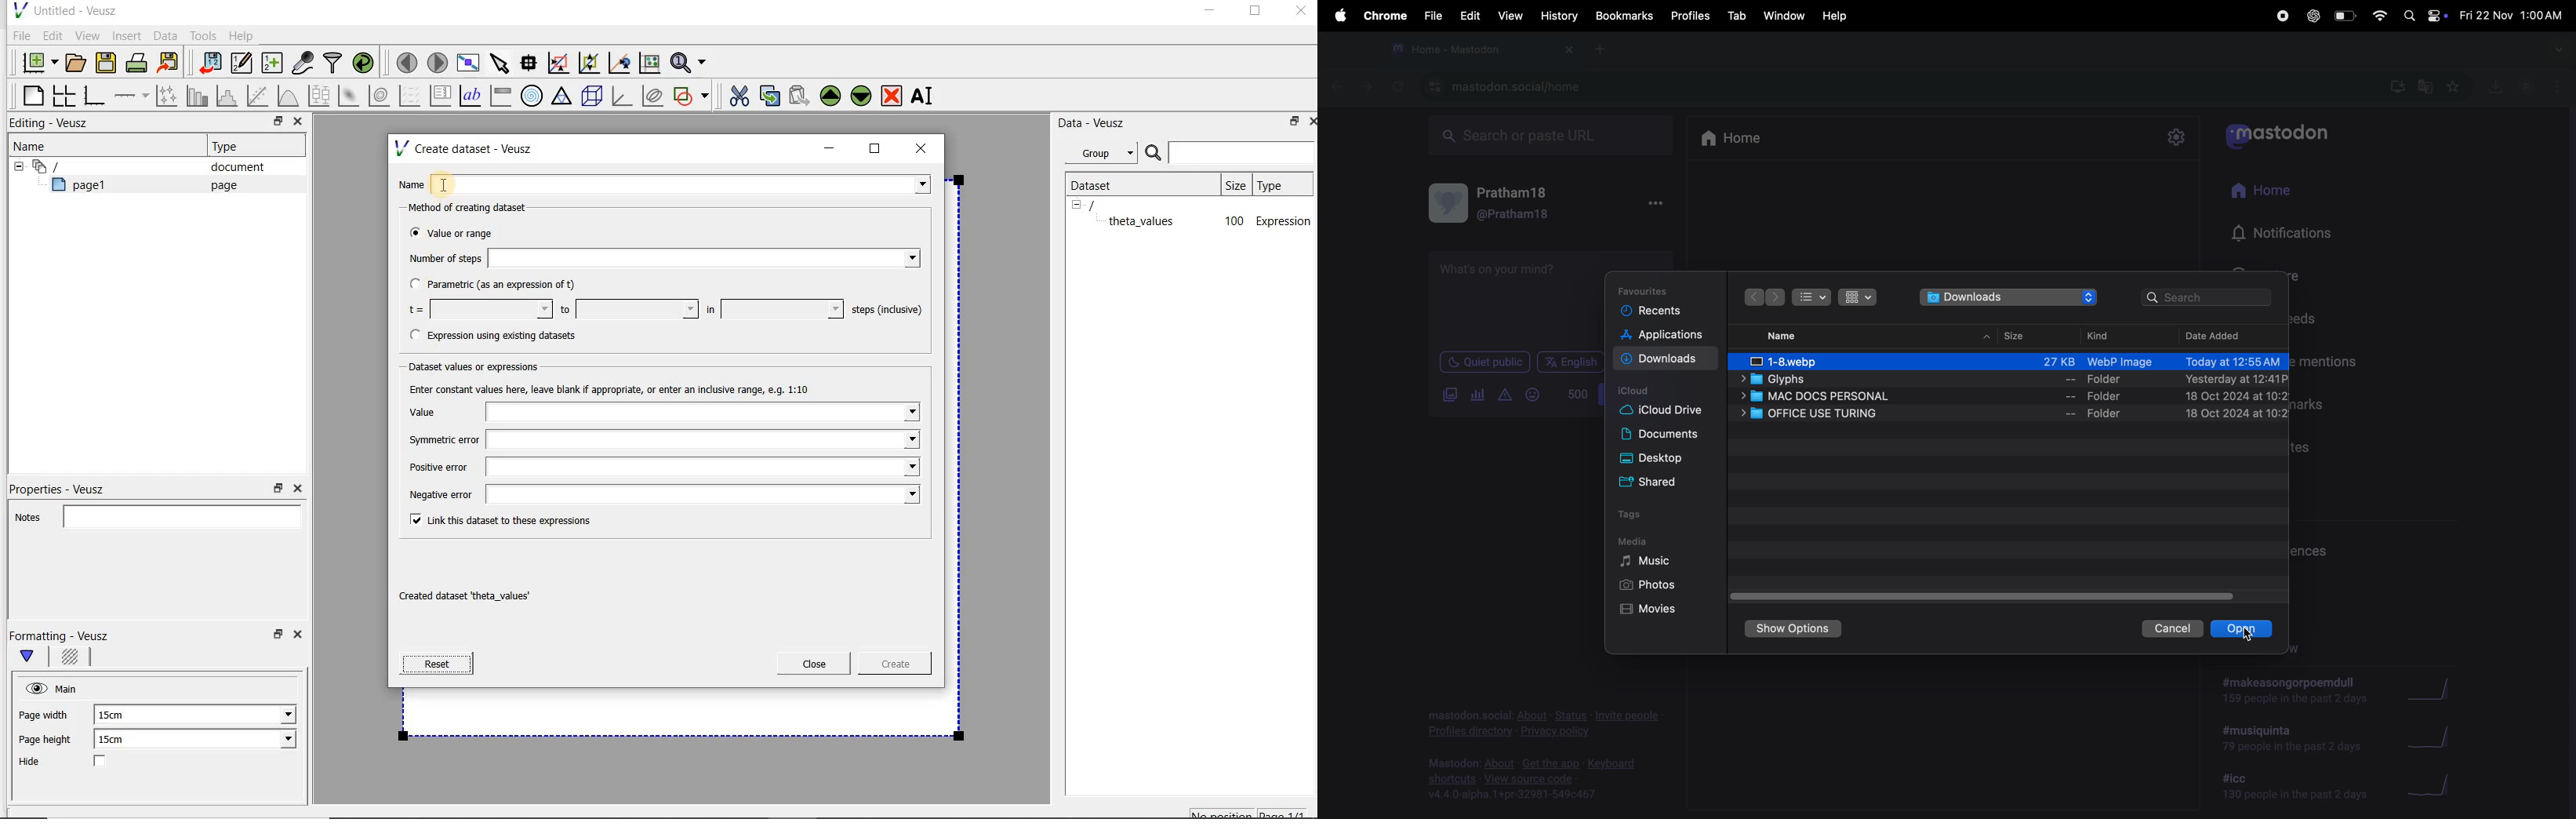 This screenshot has width=2576, height=840. I want to click on forward, so click(1756, 296).